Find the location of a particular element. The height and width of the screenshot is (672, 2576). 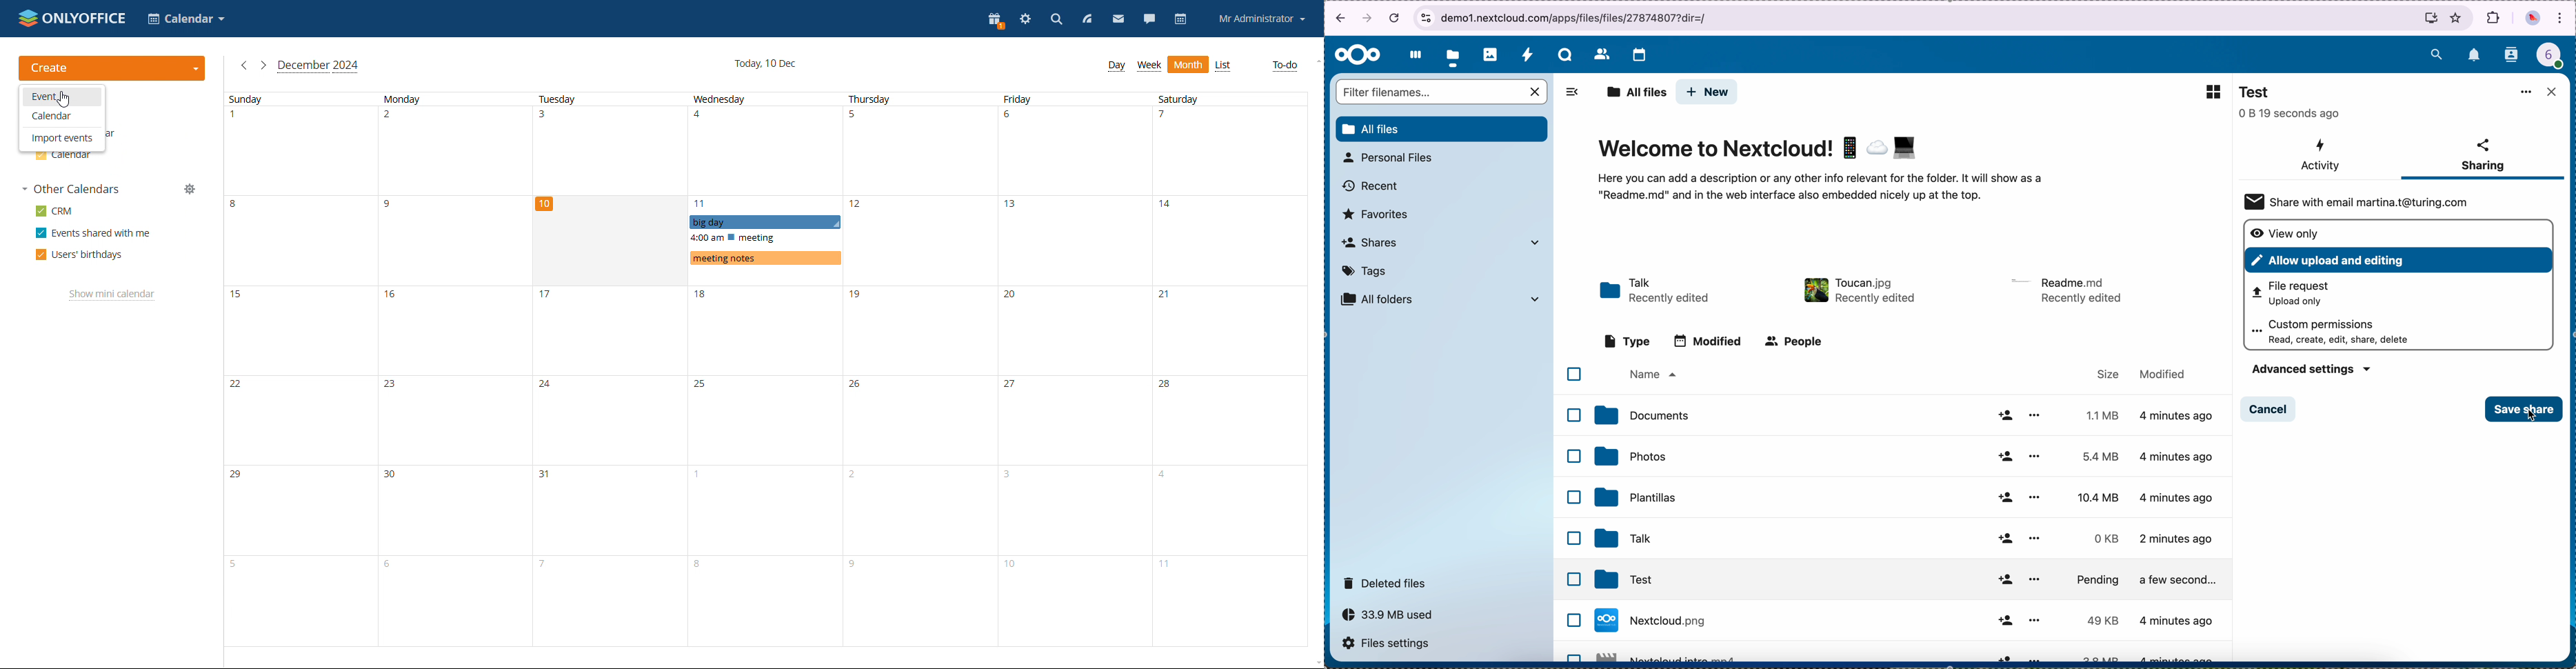

cursor is located at coordinates (66, 101).